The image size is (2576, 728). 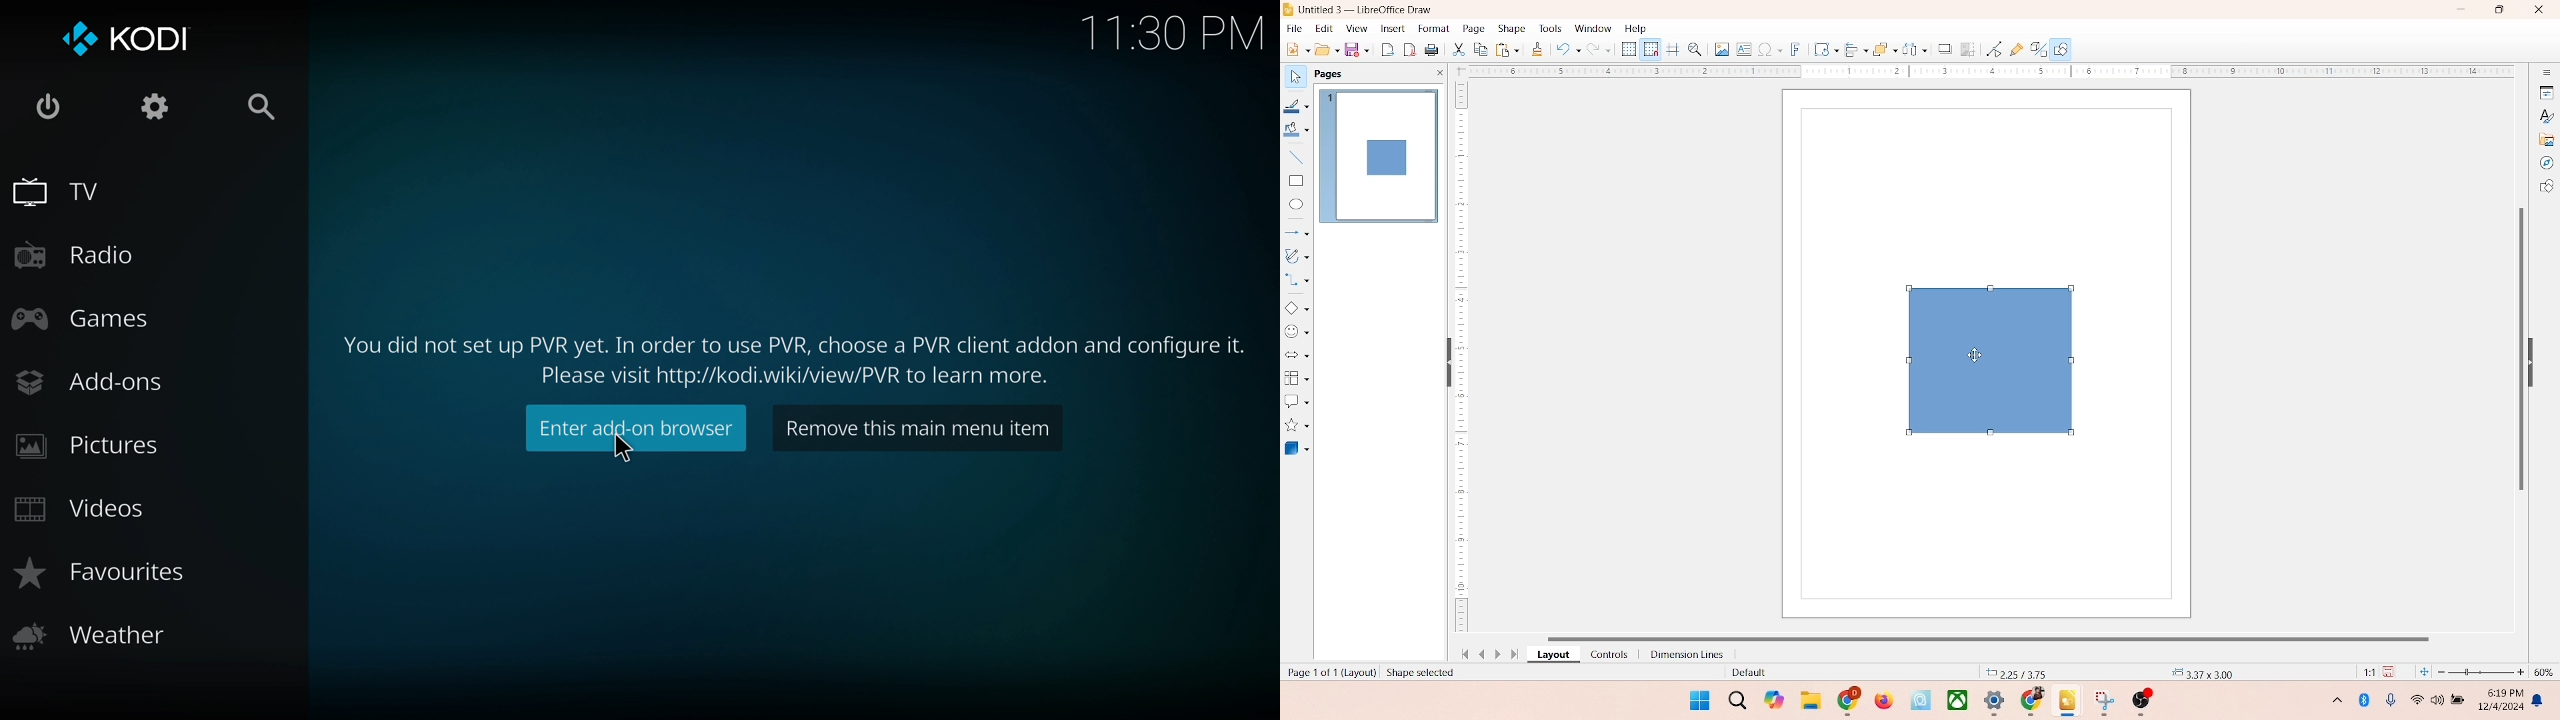 What do you see at coordinates (1628, 50) in the screenshot?
I see `show grid` at bounding box center [1628, 50].